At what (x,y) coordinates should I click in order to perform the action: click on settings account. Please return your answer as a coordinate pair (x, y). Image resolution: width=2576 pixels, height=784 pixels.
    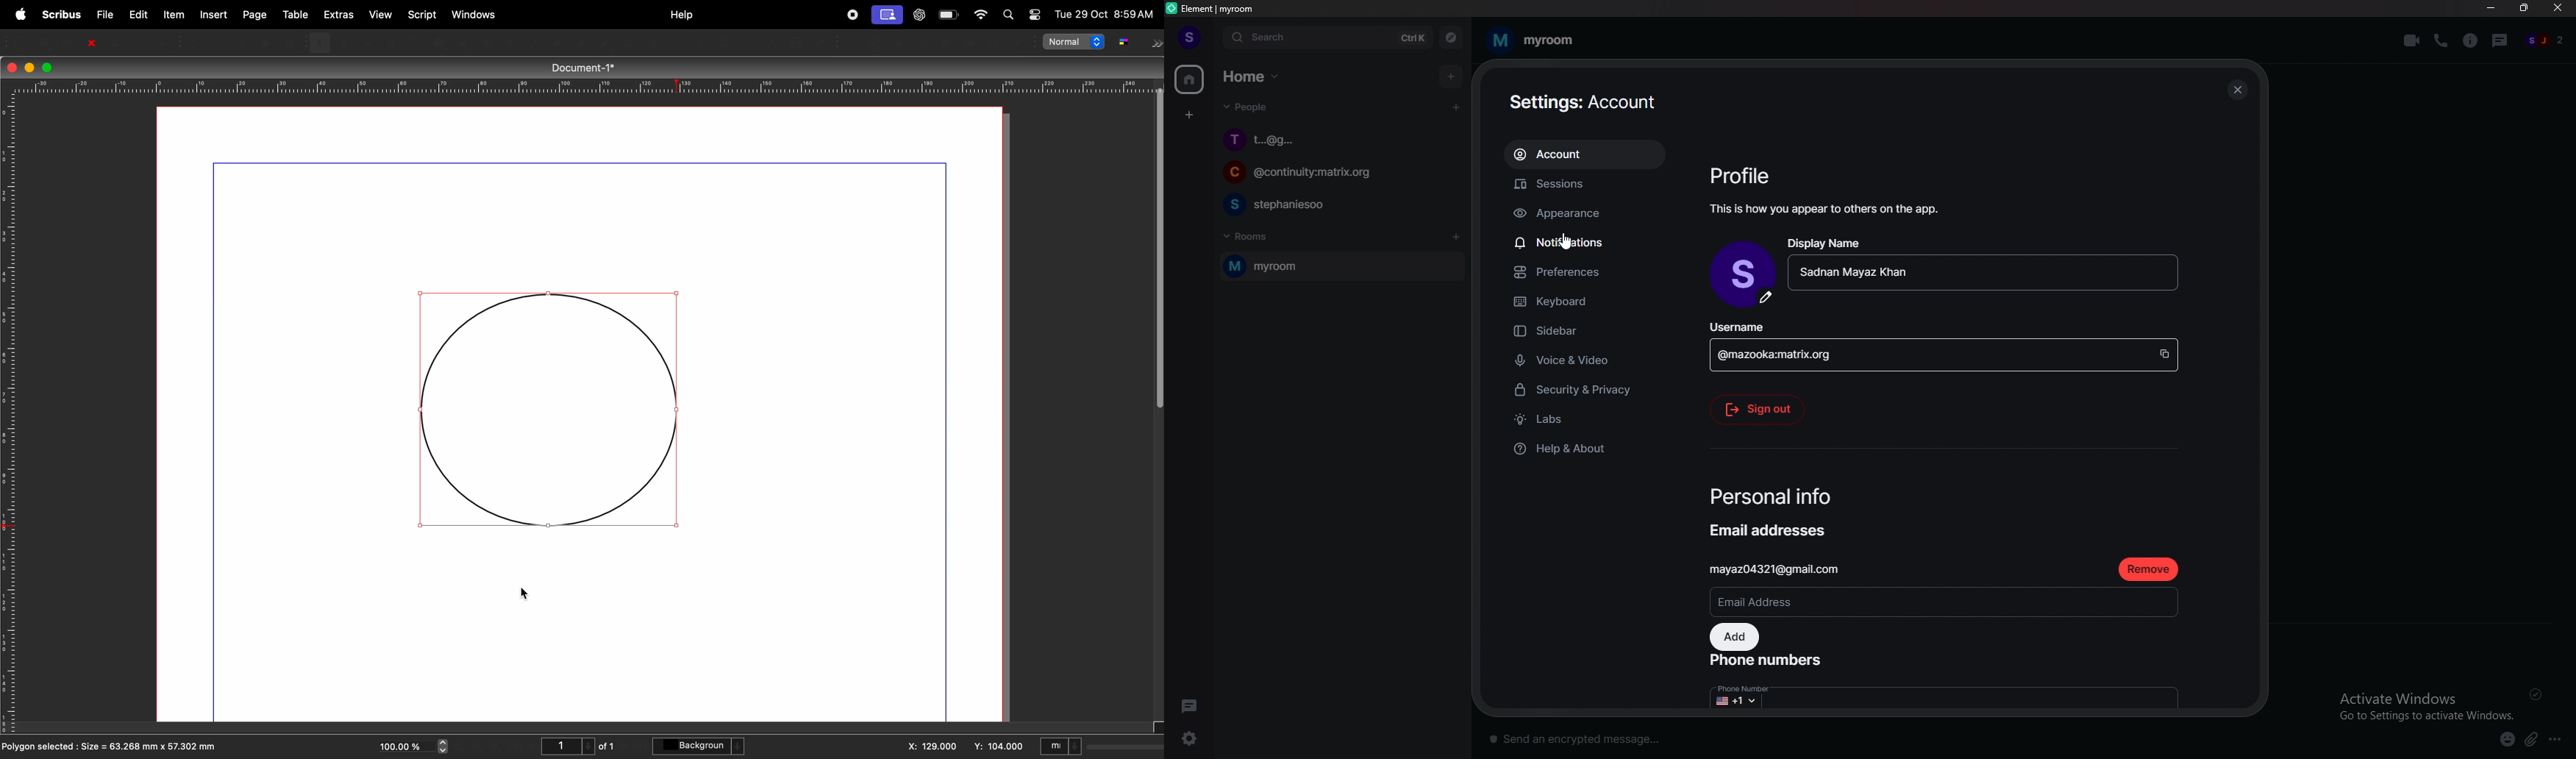
    Looking at the image, I should click on (1584, 103).